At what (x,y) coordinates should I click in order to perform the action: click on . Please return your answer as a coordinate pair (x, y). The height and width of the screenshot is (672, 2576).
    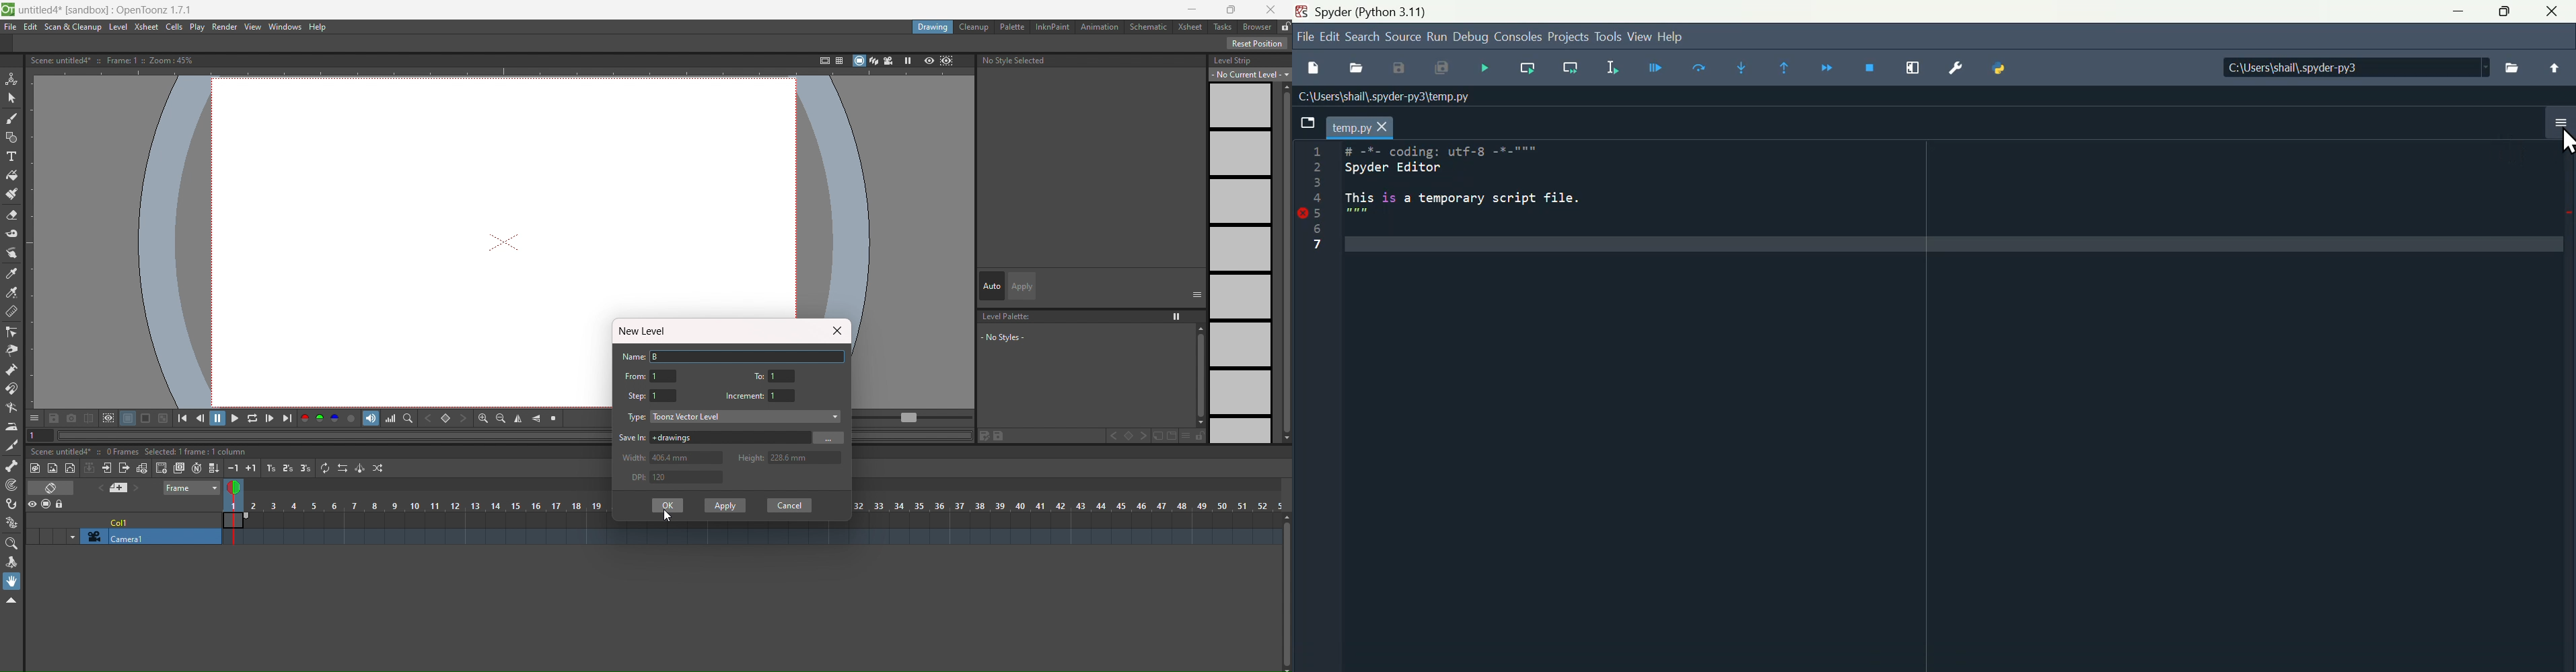
    Looking at the image, I should click on (536, 418).